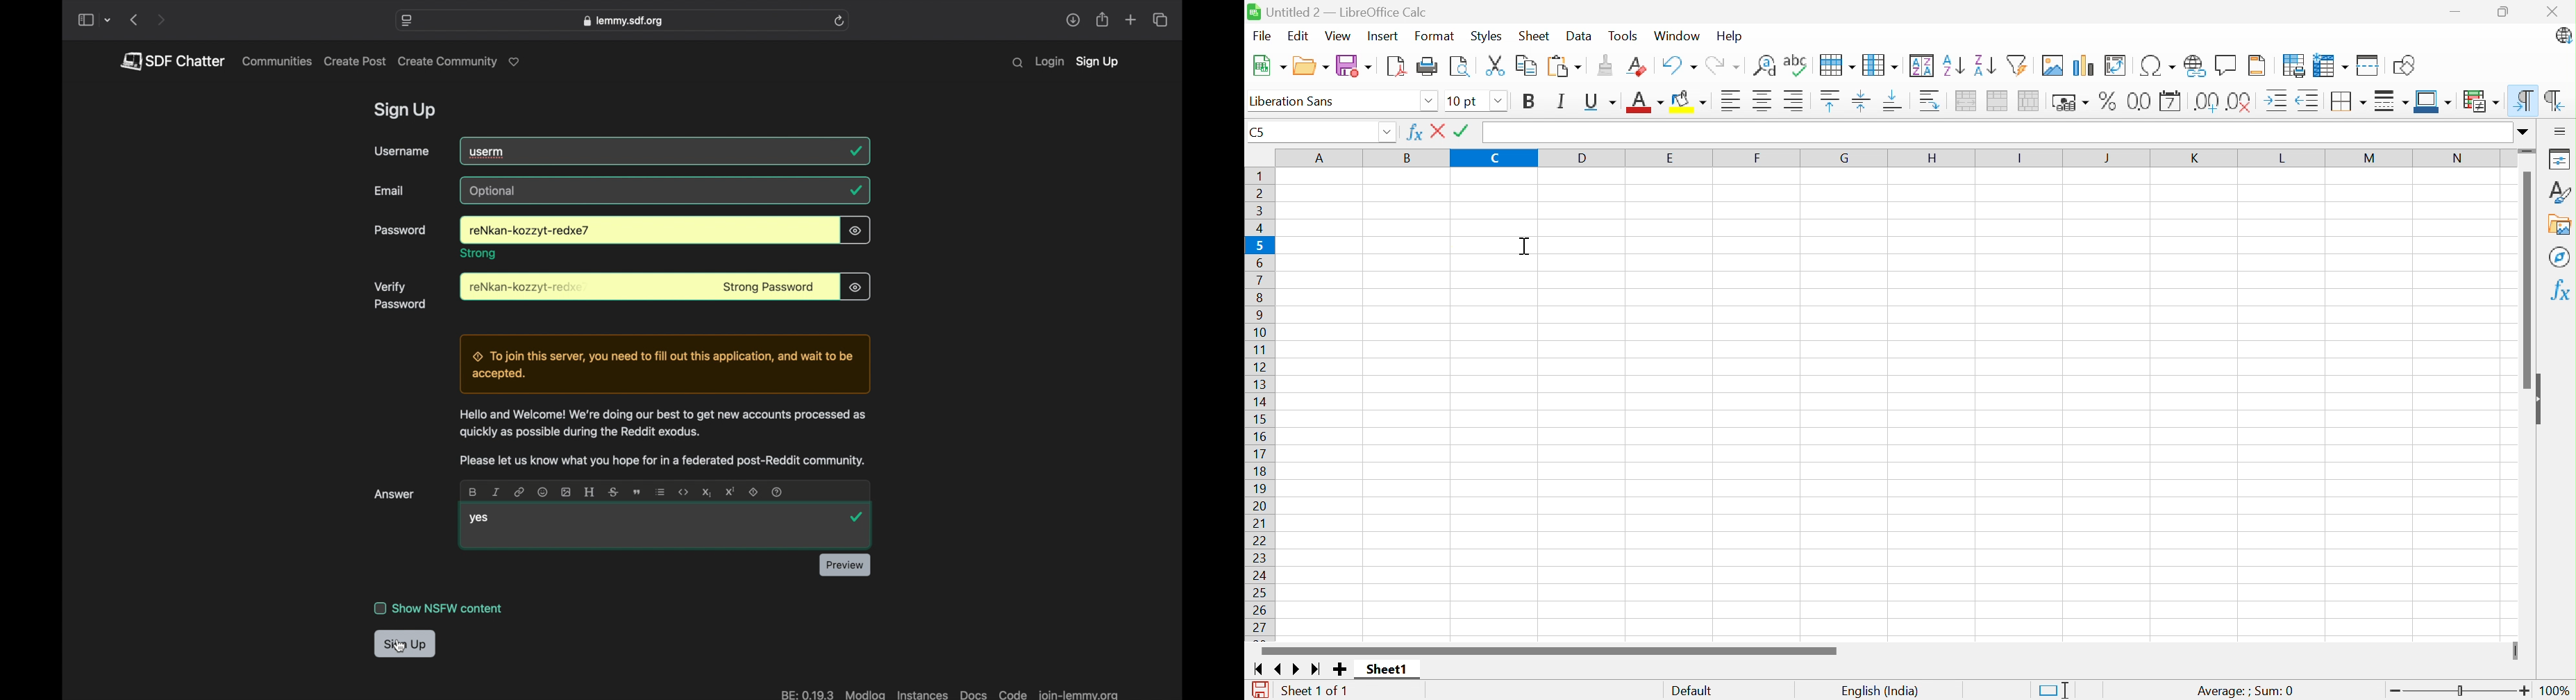 The height and width of the screenshot is (700, 2576). What do you see at coordinates (1078, 693) in the screenshot?
I see `join-lemma.org` at bounding box center [1078, 693].